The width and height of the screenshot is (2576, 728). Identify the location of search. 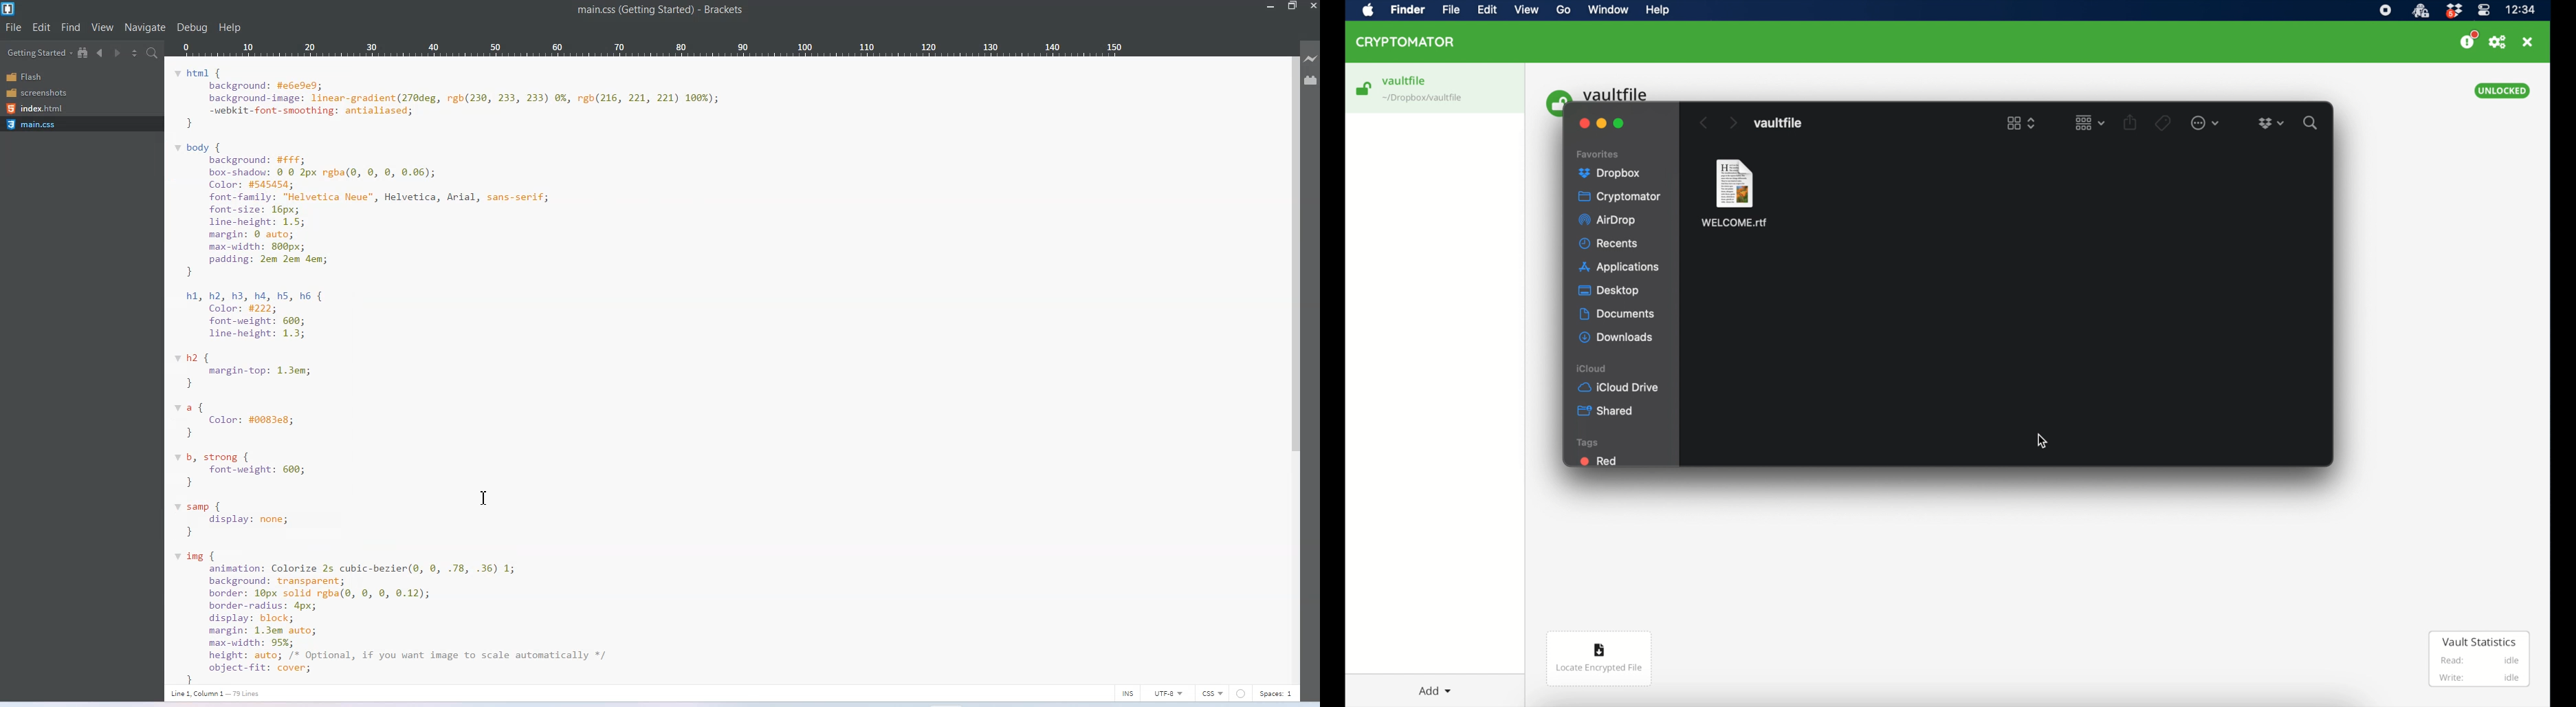
(2313, 123).